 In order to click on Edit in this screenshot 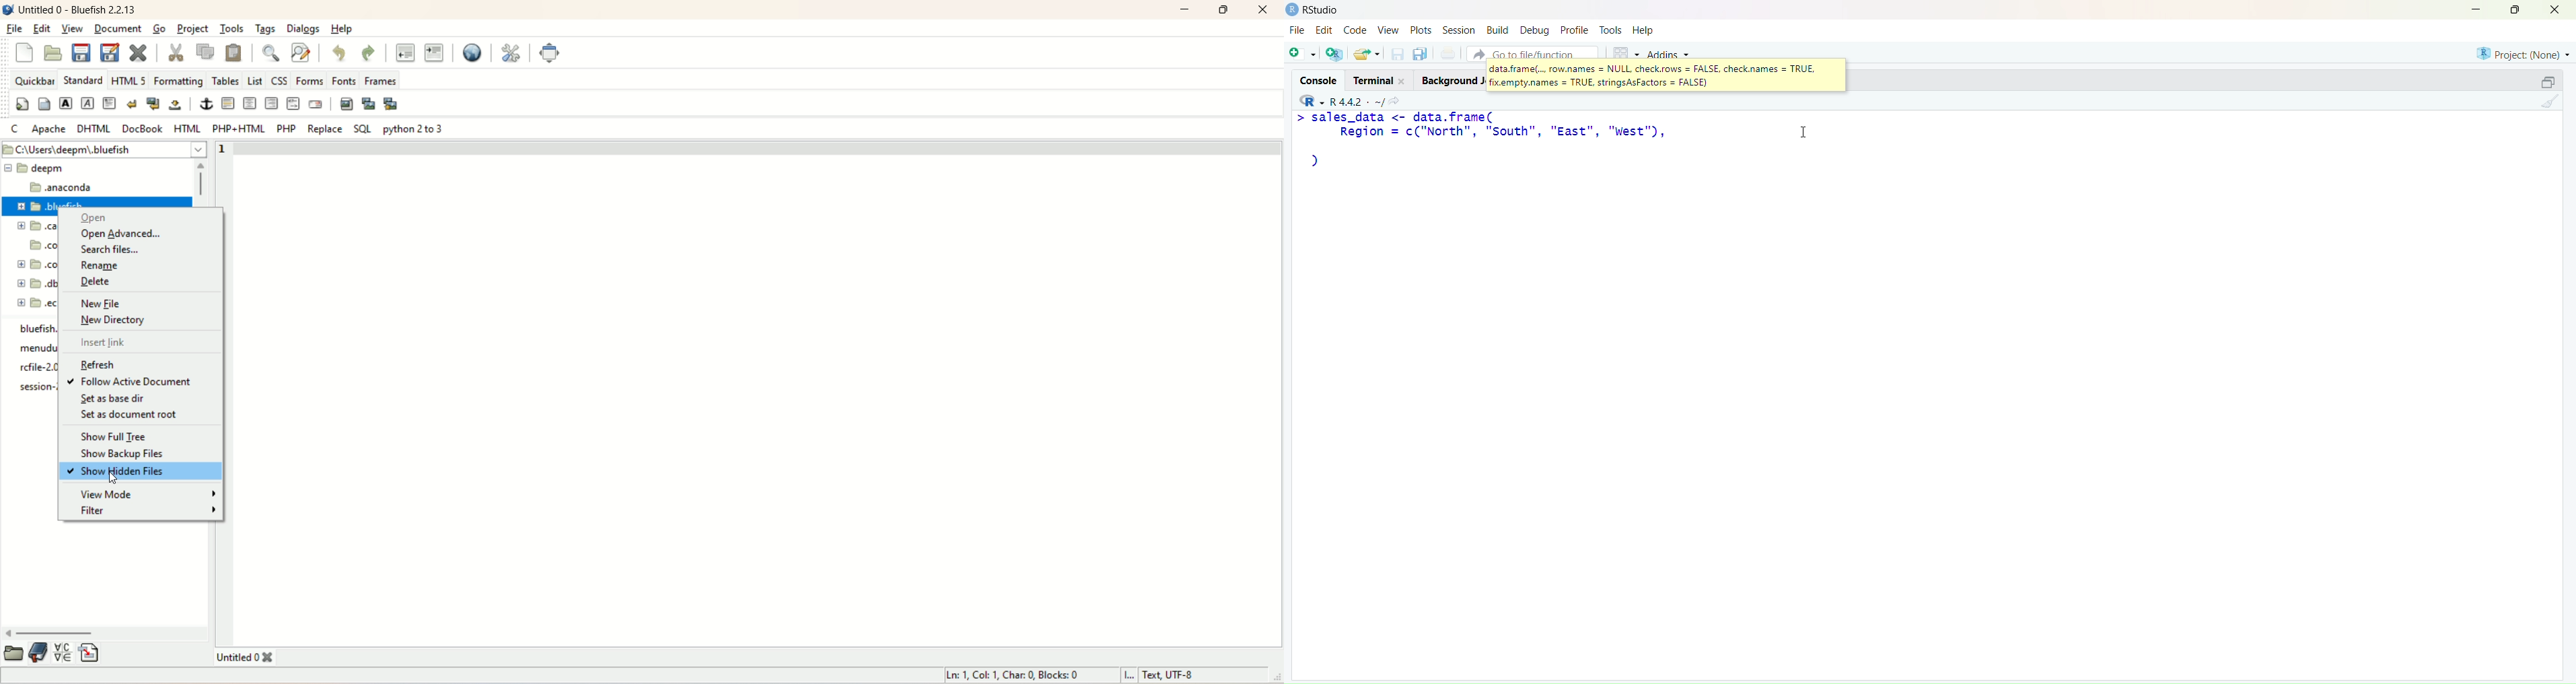, I will do `click(1323, 32)`.